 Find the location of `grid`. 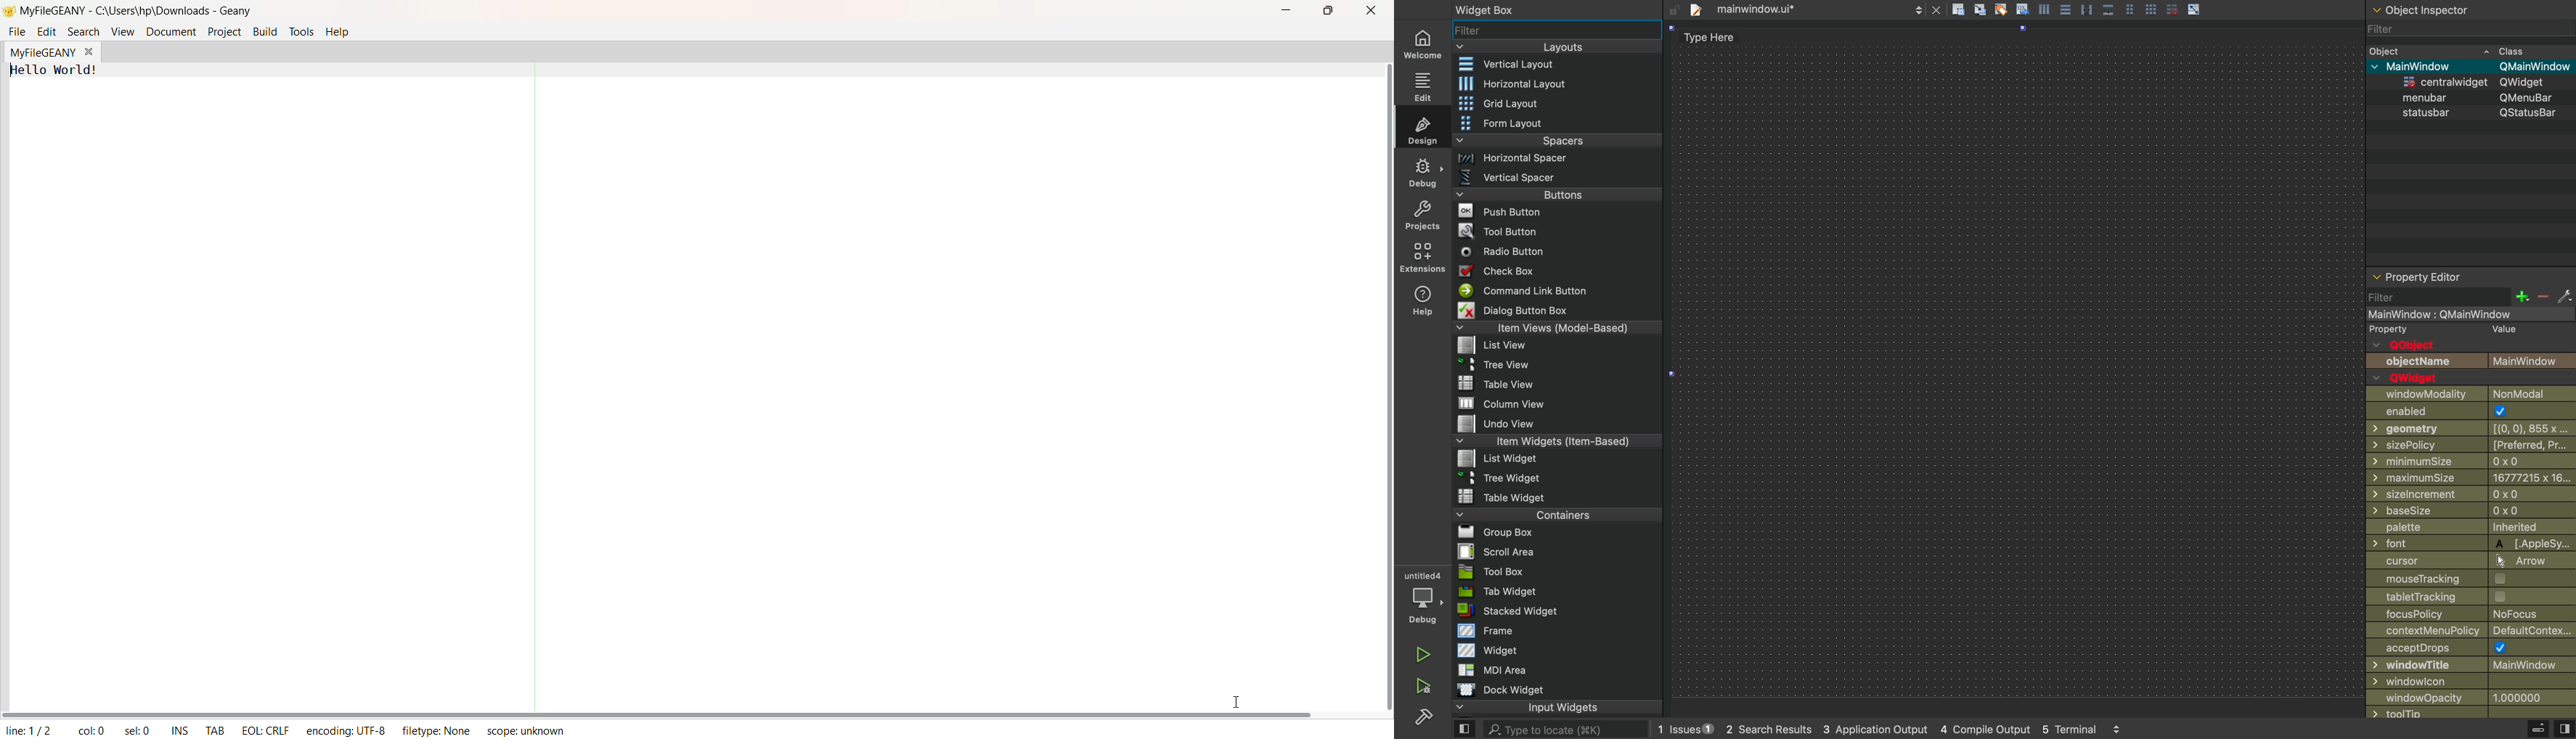

grid is located at coordinates (2152, 7).